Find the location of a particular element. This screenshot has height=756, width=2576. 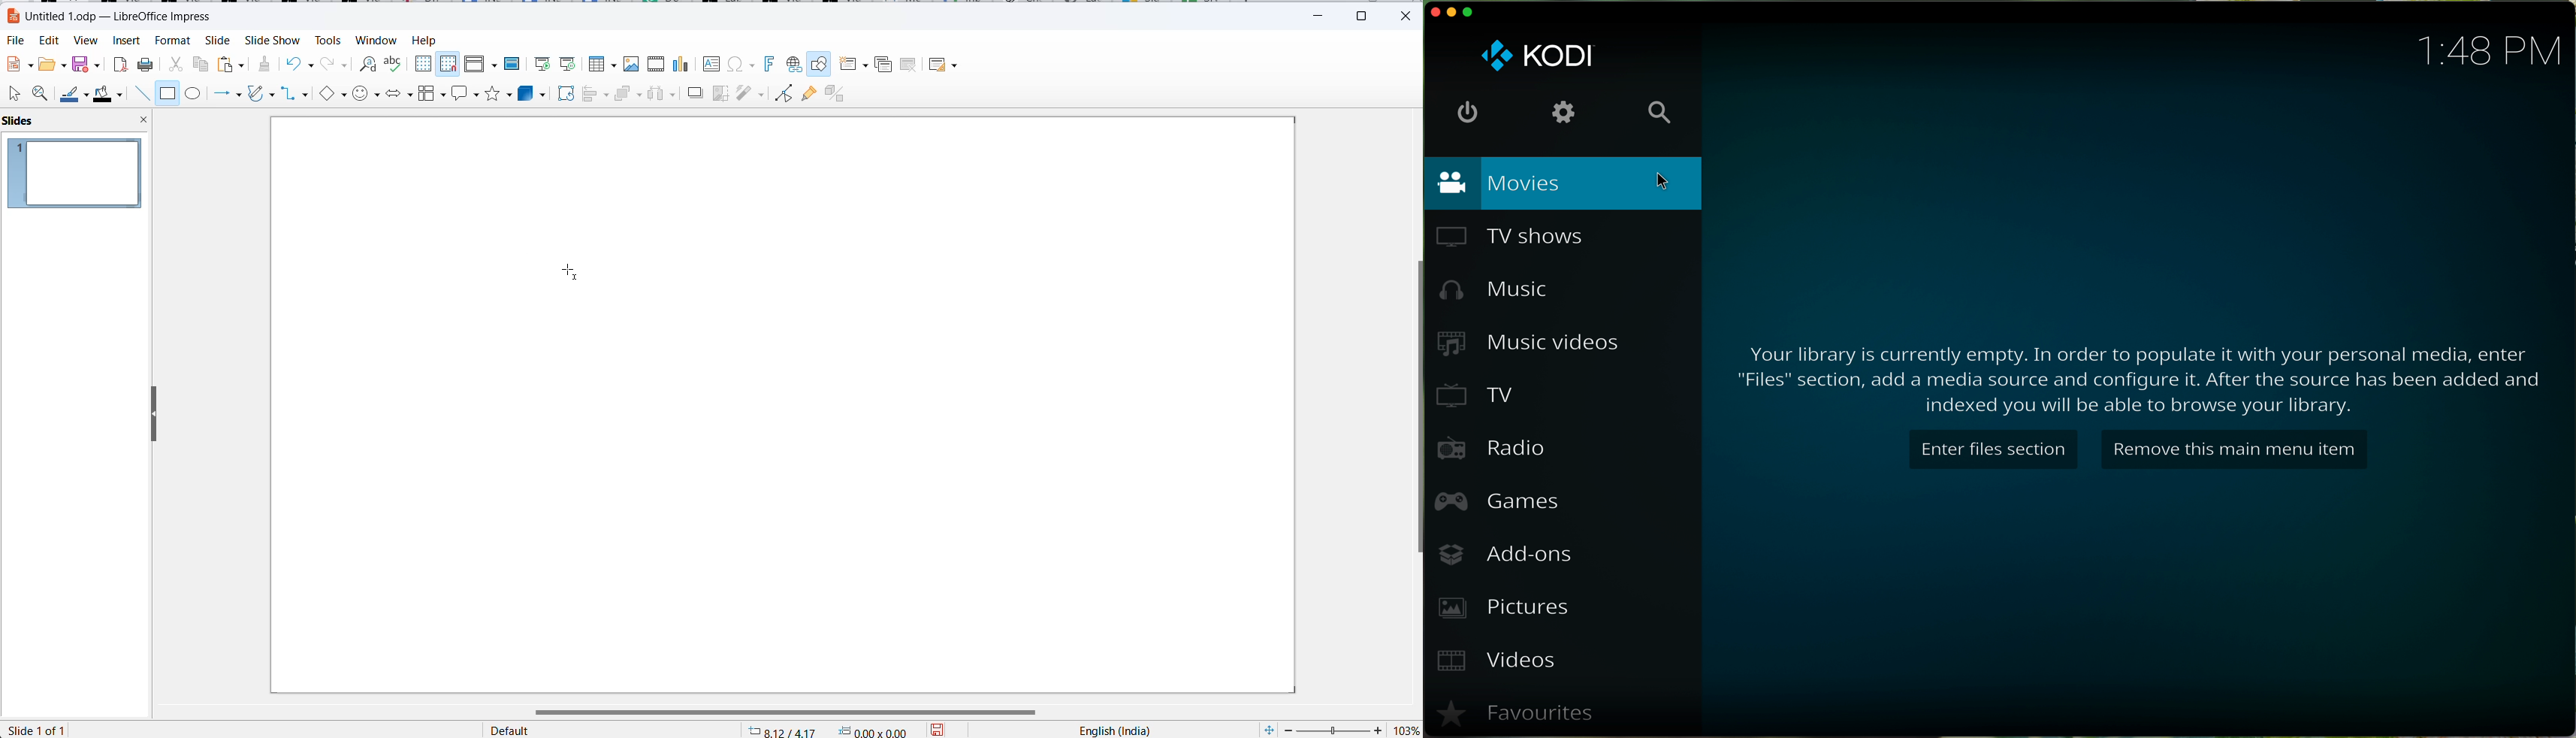

music videos is located at coordinates (1529, 344).